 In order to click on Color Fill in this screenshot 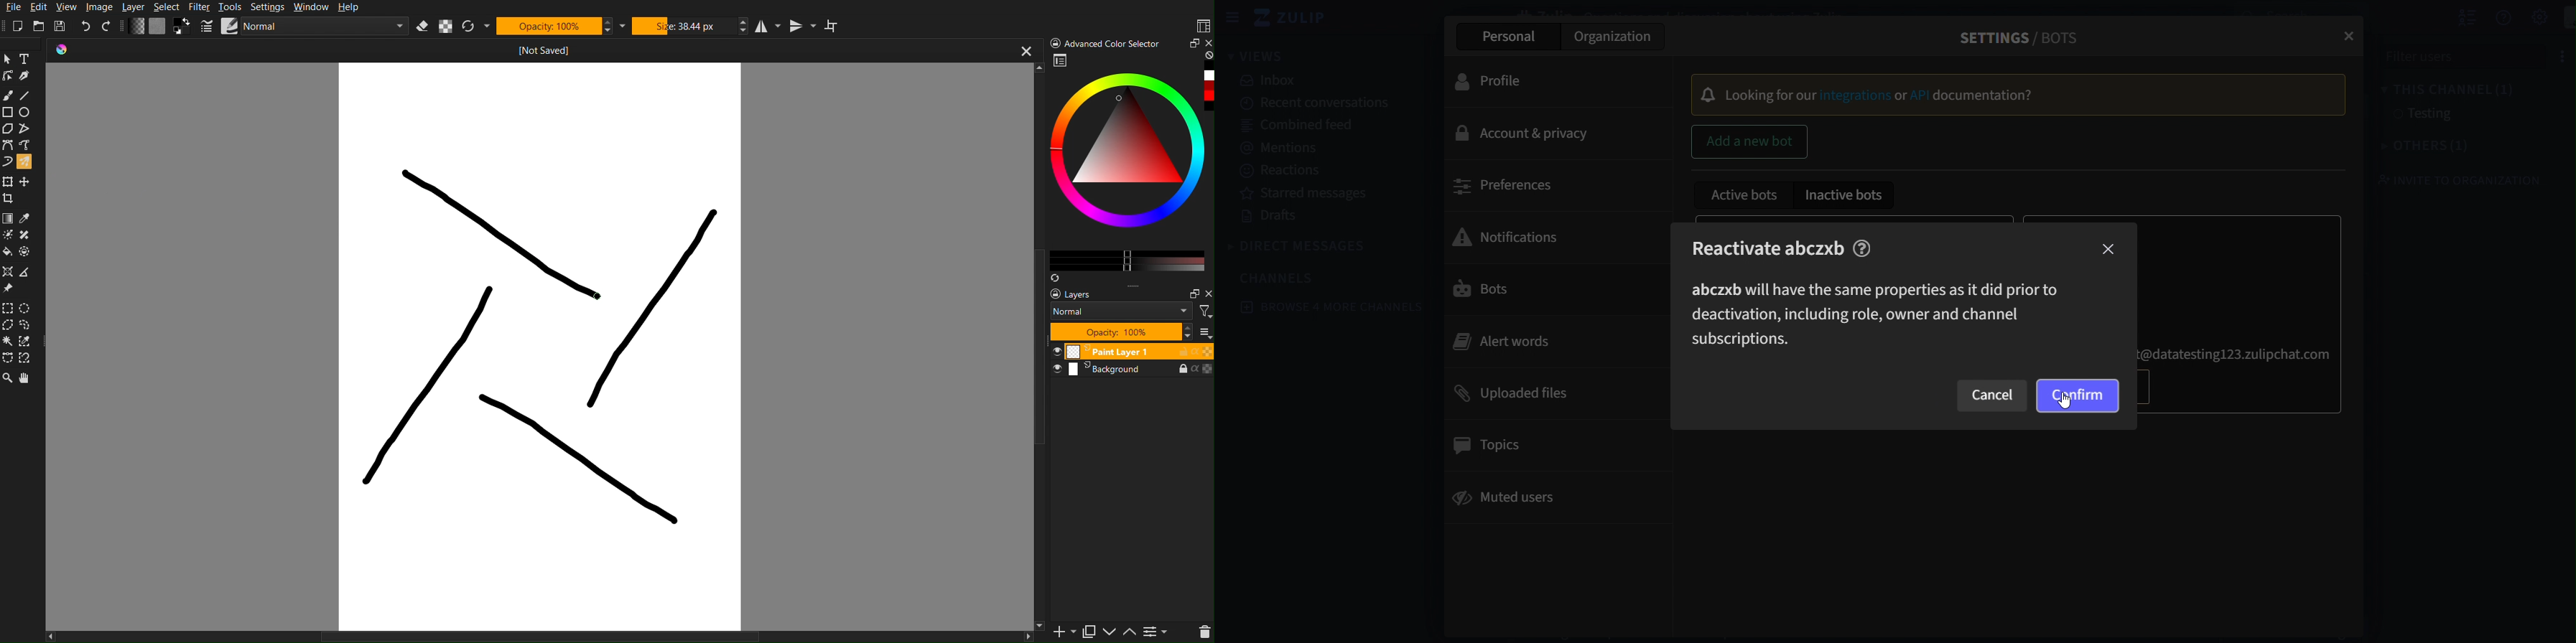, I will do `click(9, 254)`.